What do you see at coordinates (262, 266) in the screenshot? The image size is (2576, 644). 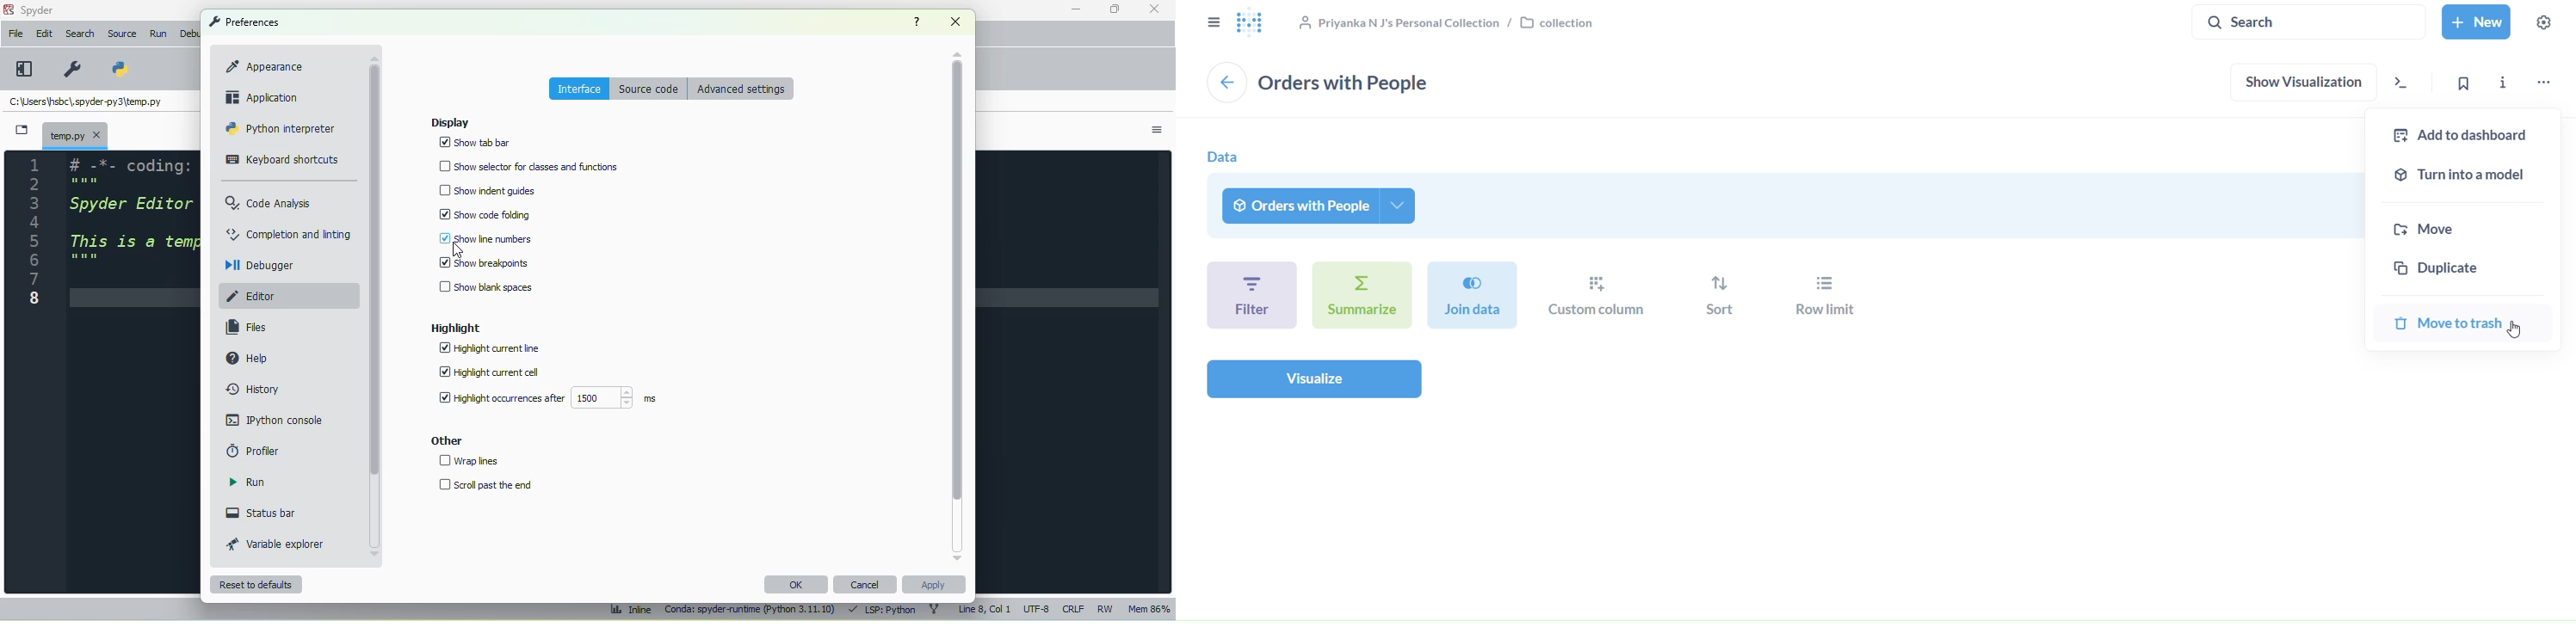 I see `debugger` at bounding box center [262, 266].